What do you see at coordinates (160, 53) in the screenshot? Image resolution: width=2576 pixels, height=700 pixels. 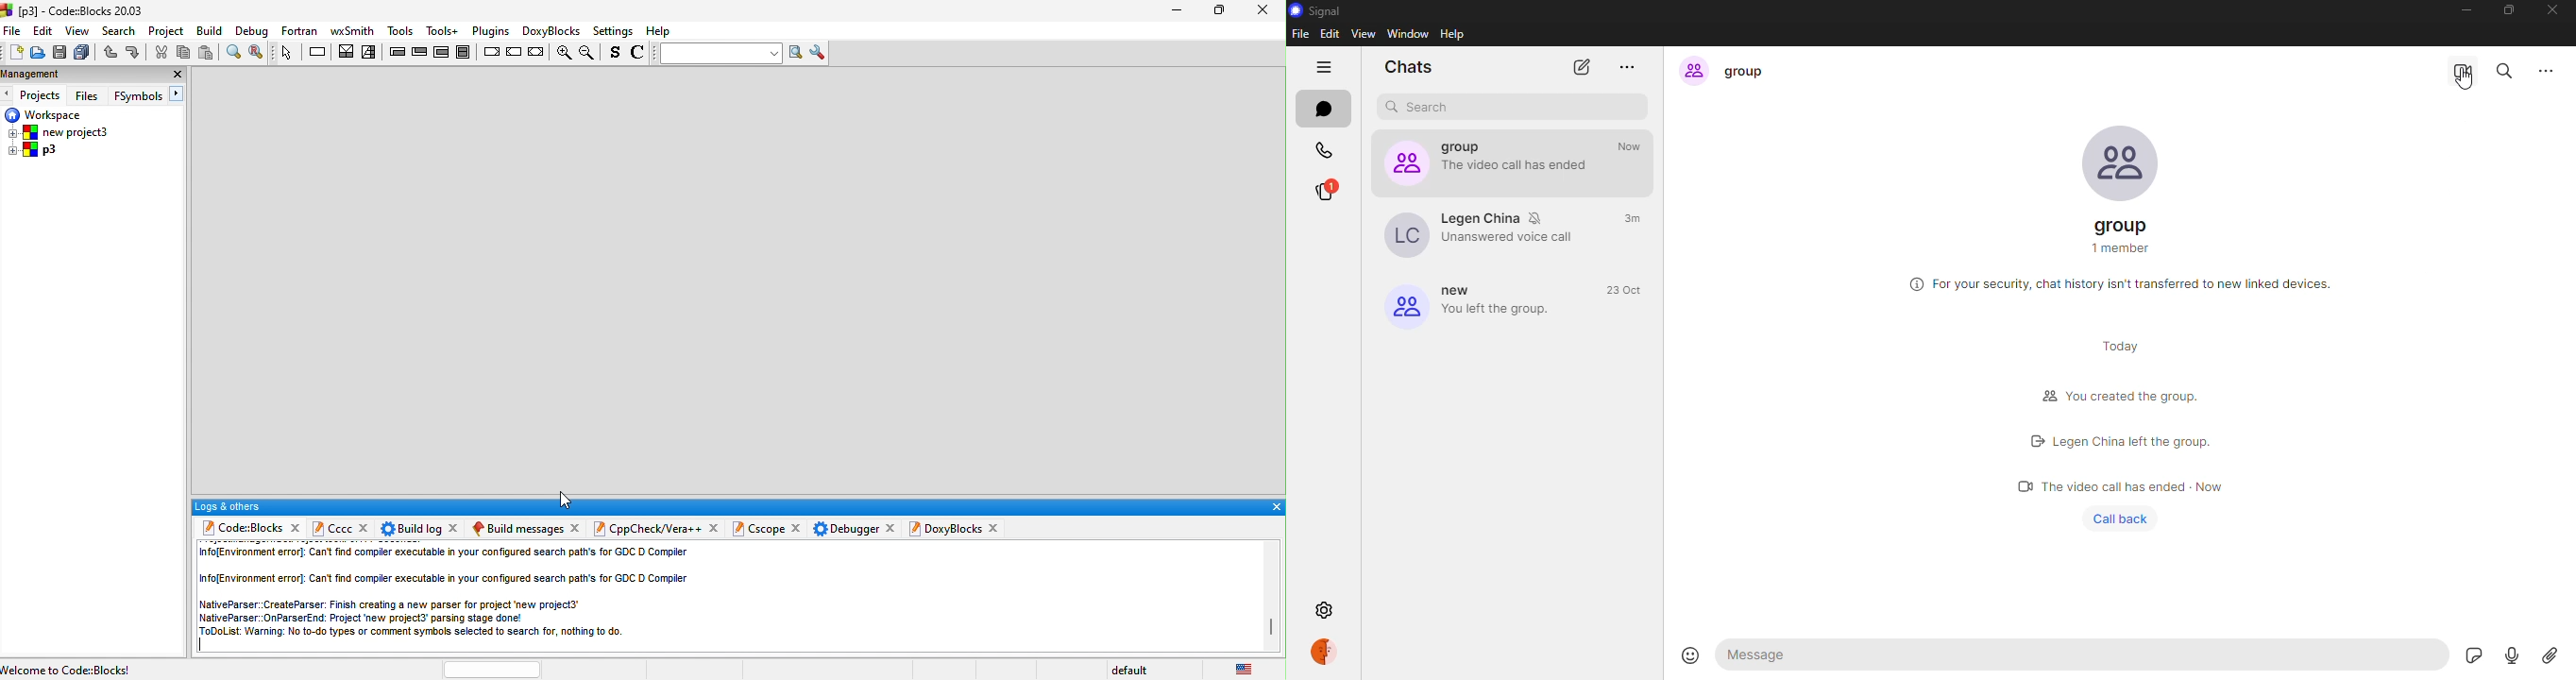 I see `cut` at bounding box center [160, 53].